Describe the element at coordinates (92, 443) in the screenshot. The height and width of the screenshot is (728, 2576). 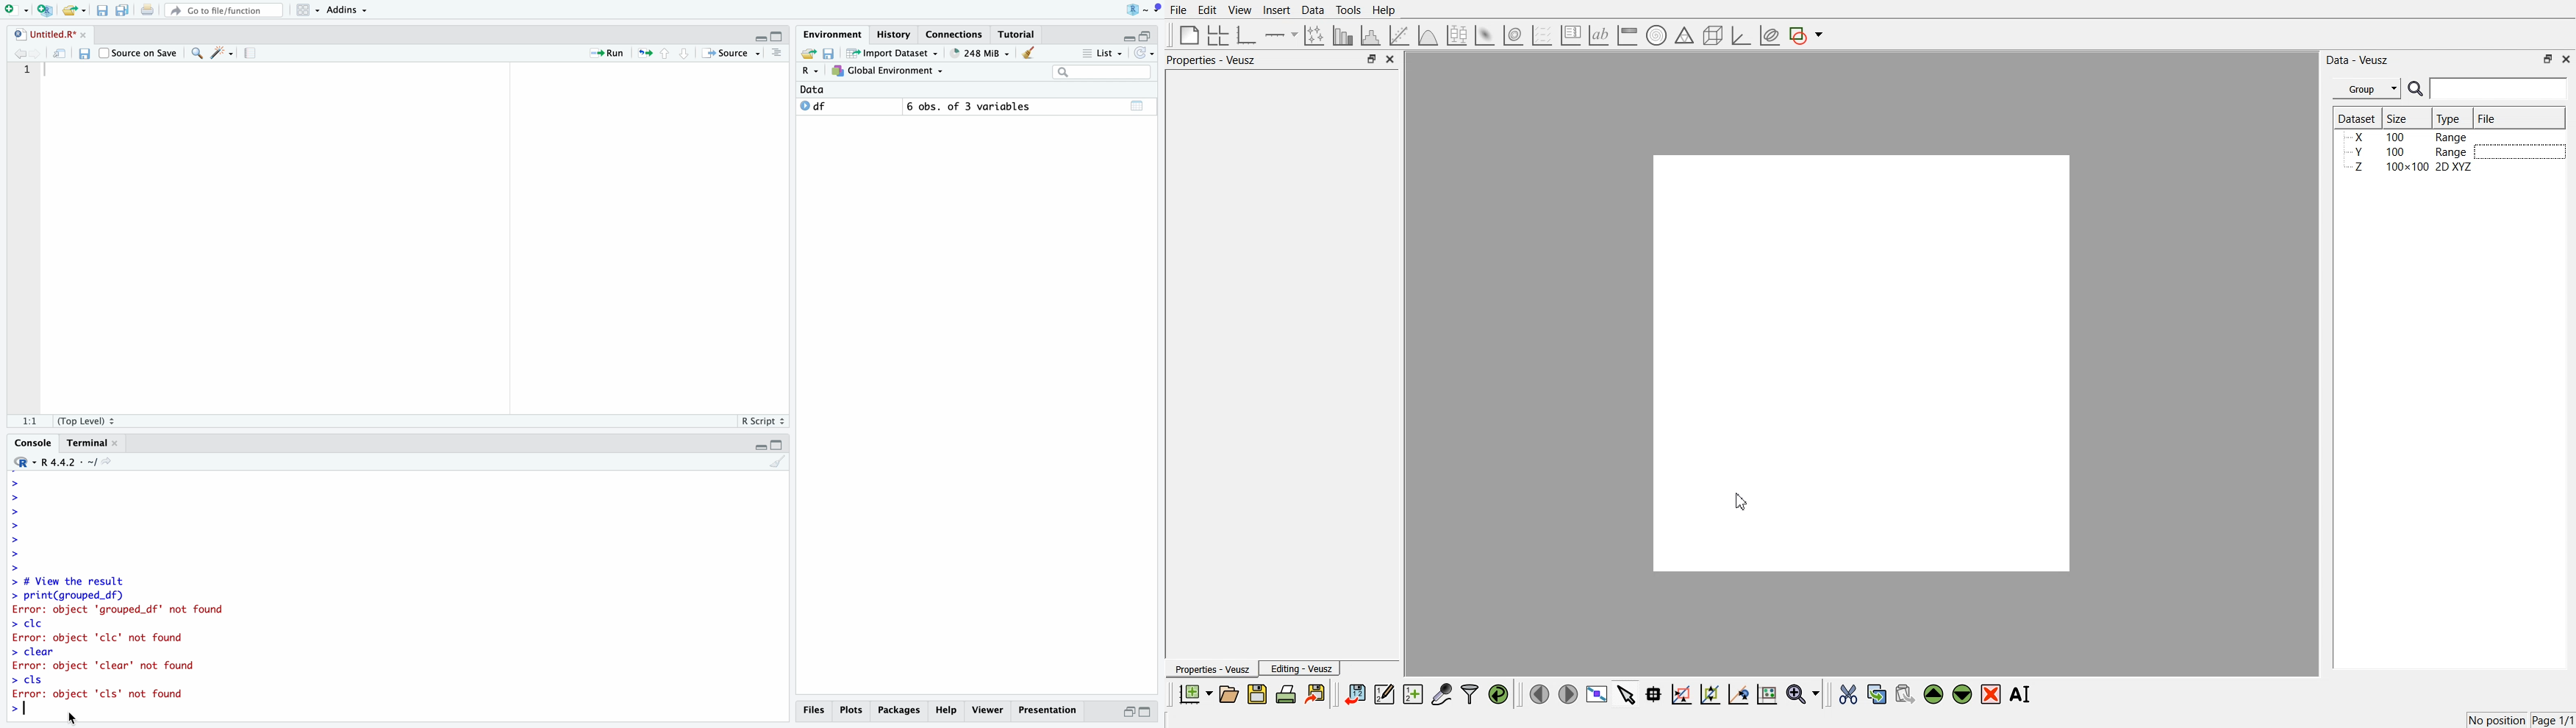
I see `Terminal` at that location.